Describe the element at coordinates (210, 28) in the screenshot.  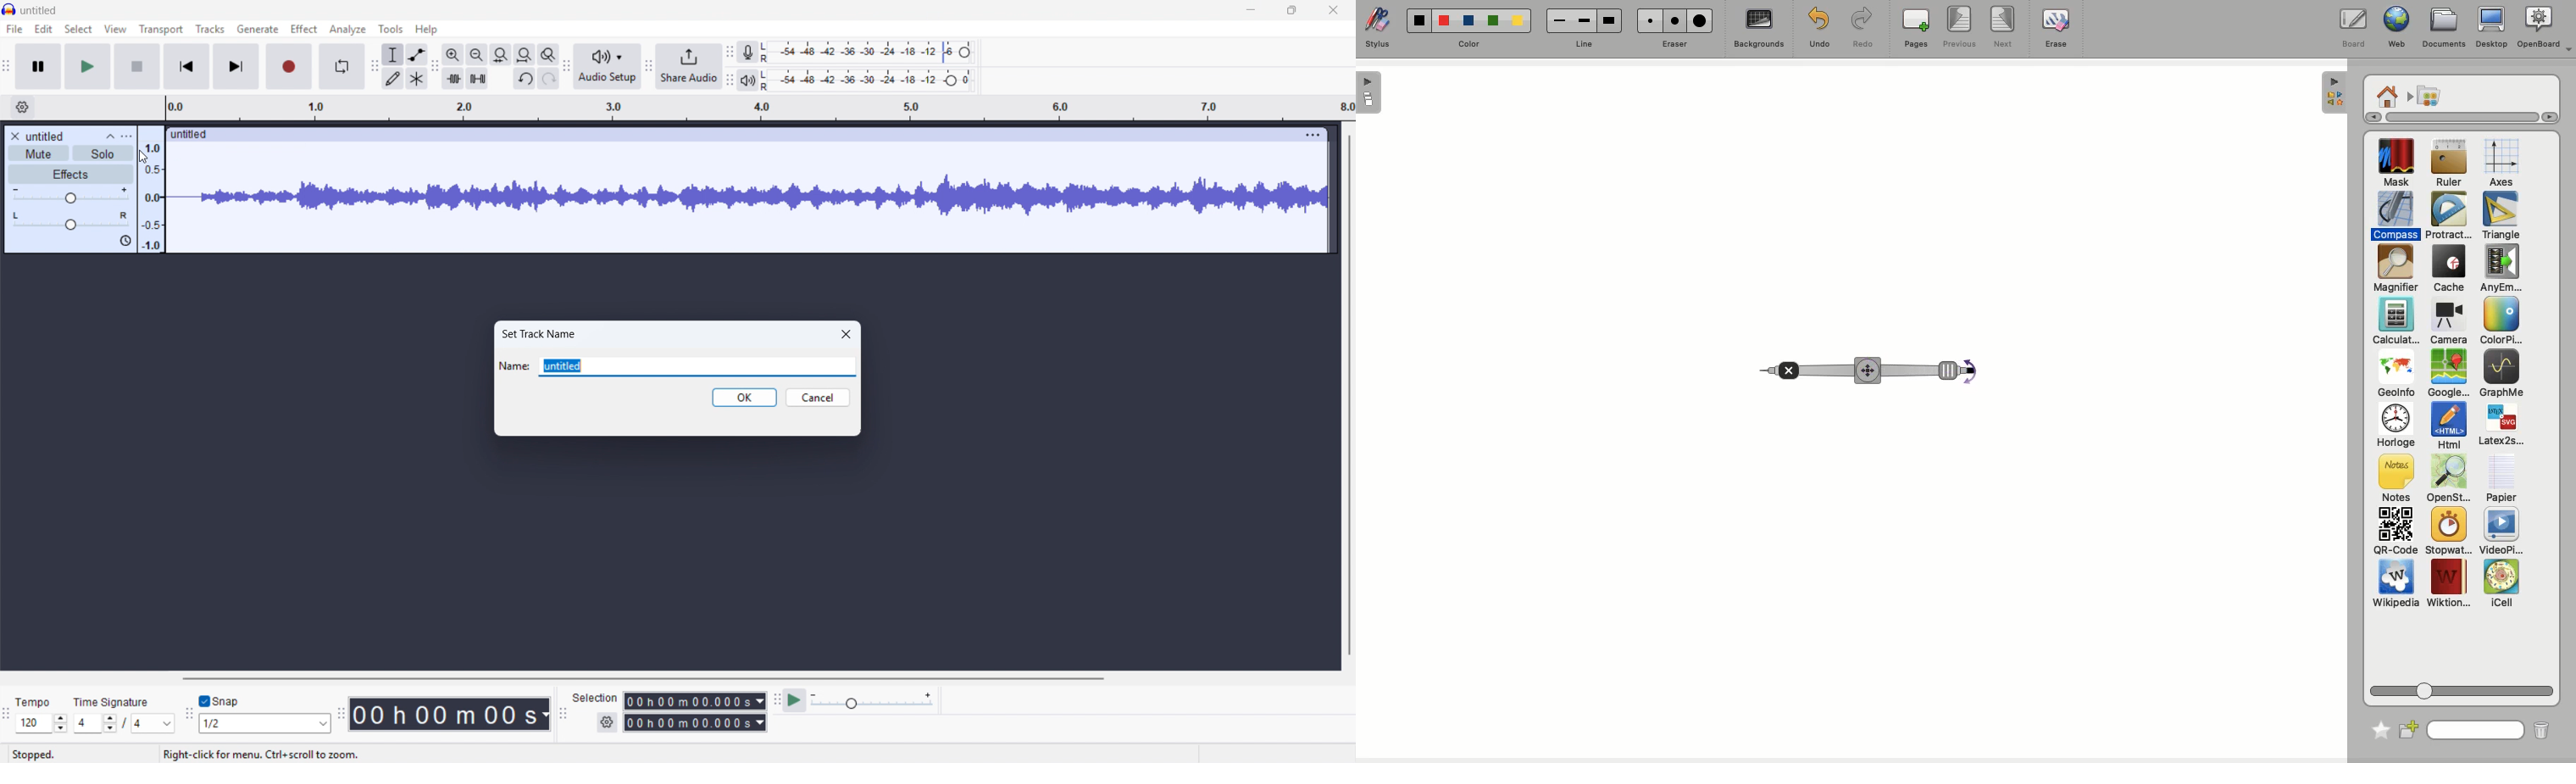
I see `Tracks ` at that location.